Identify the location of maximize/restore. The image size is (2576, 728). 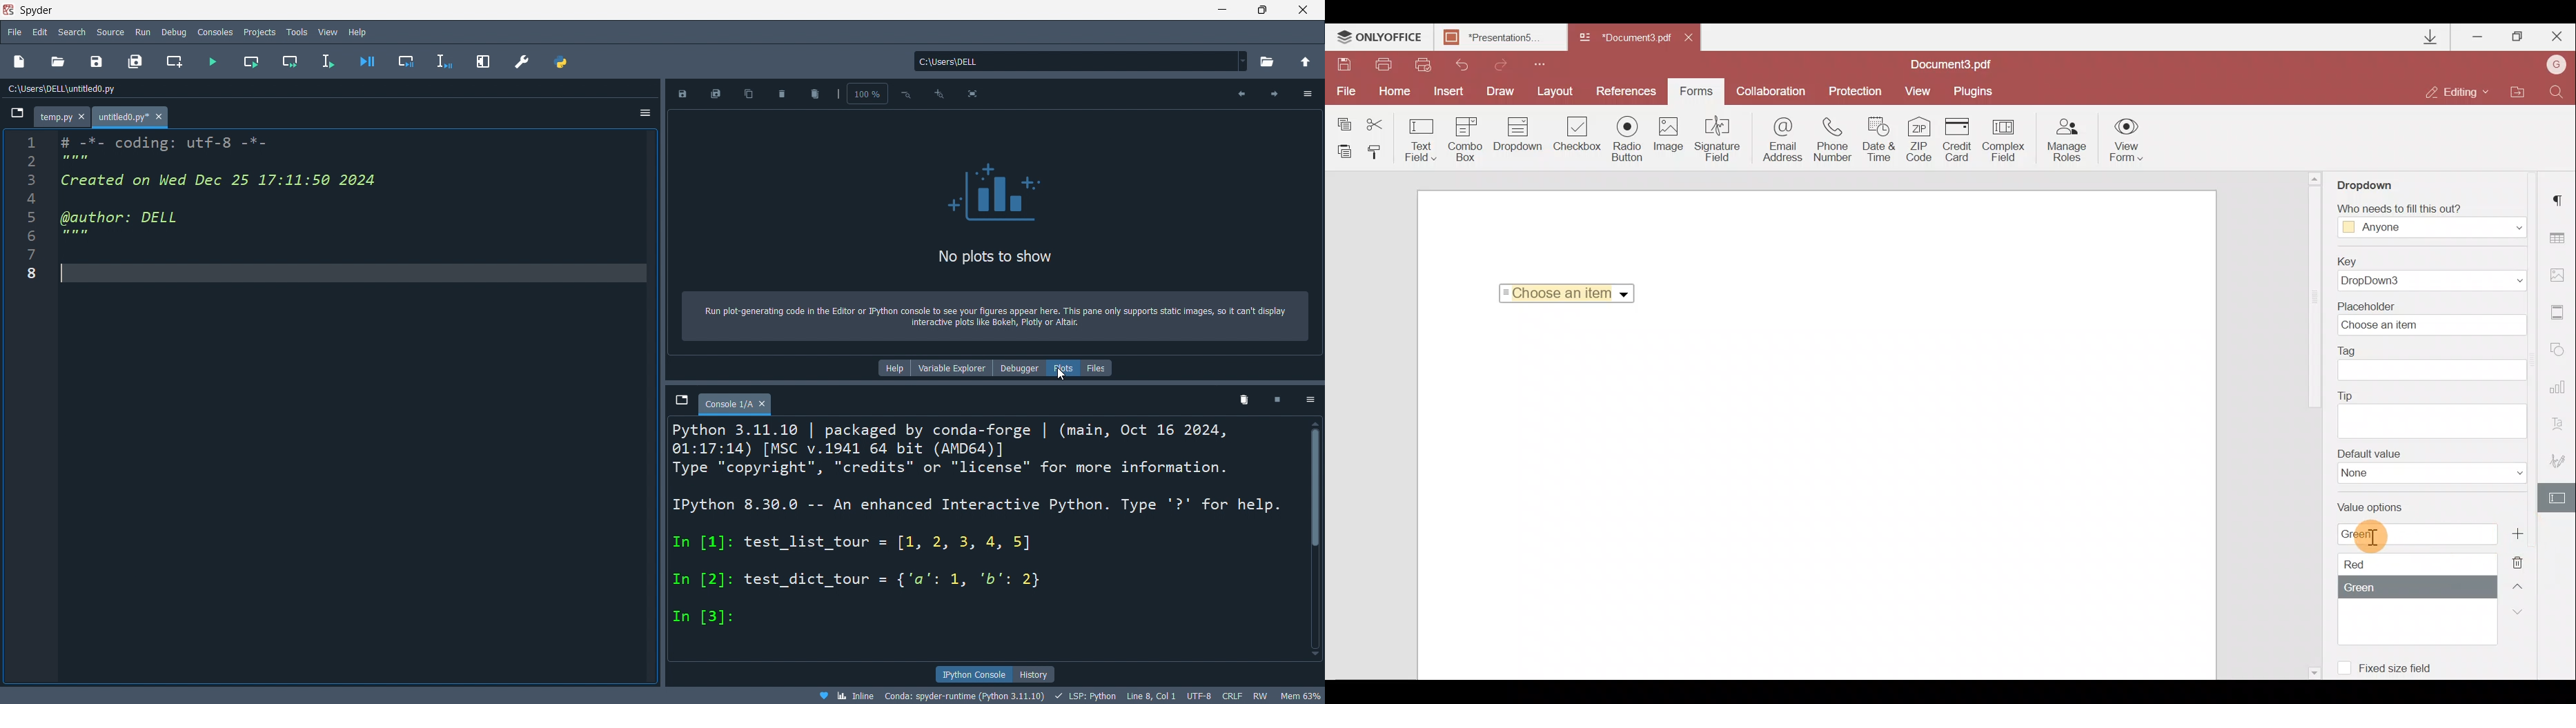
(1262, 10).